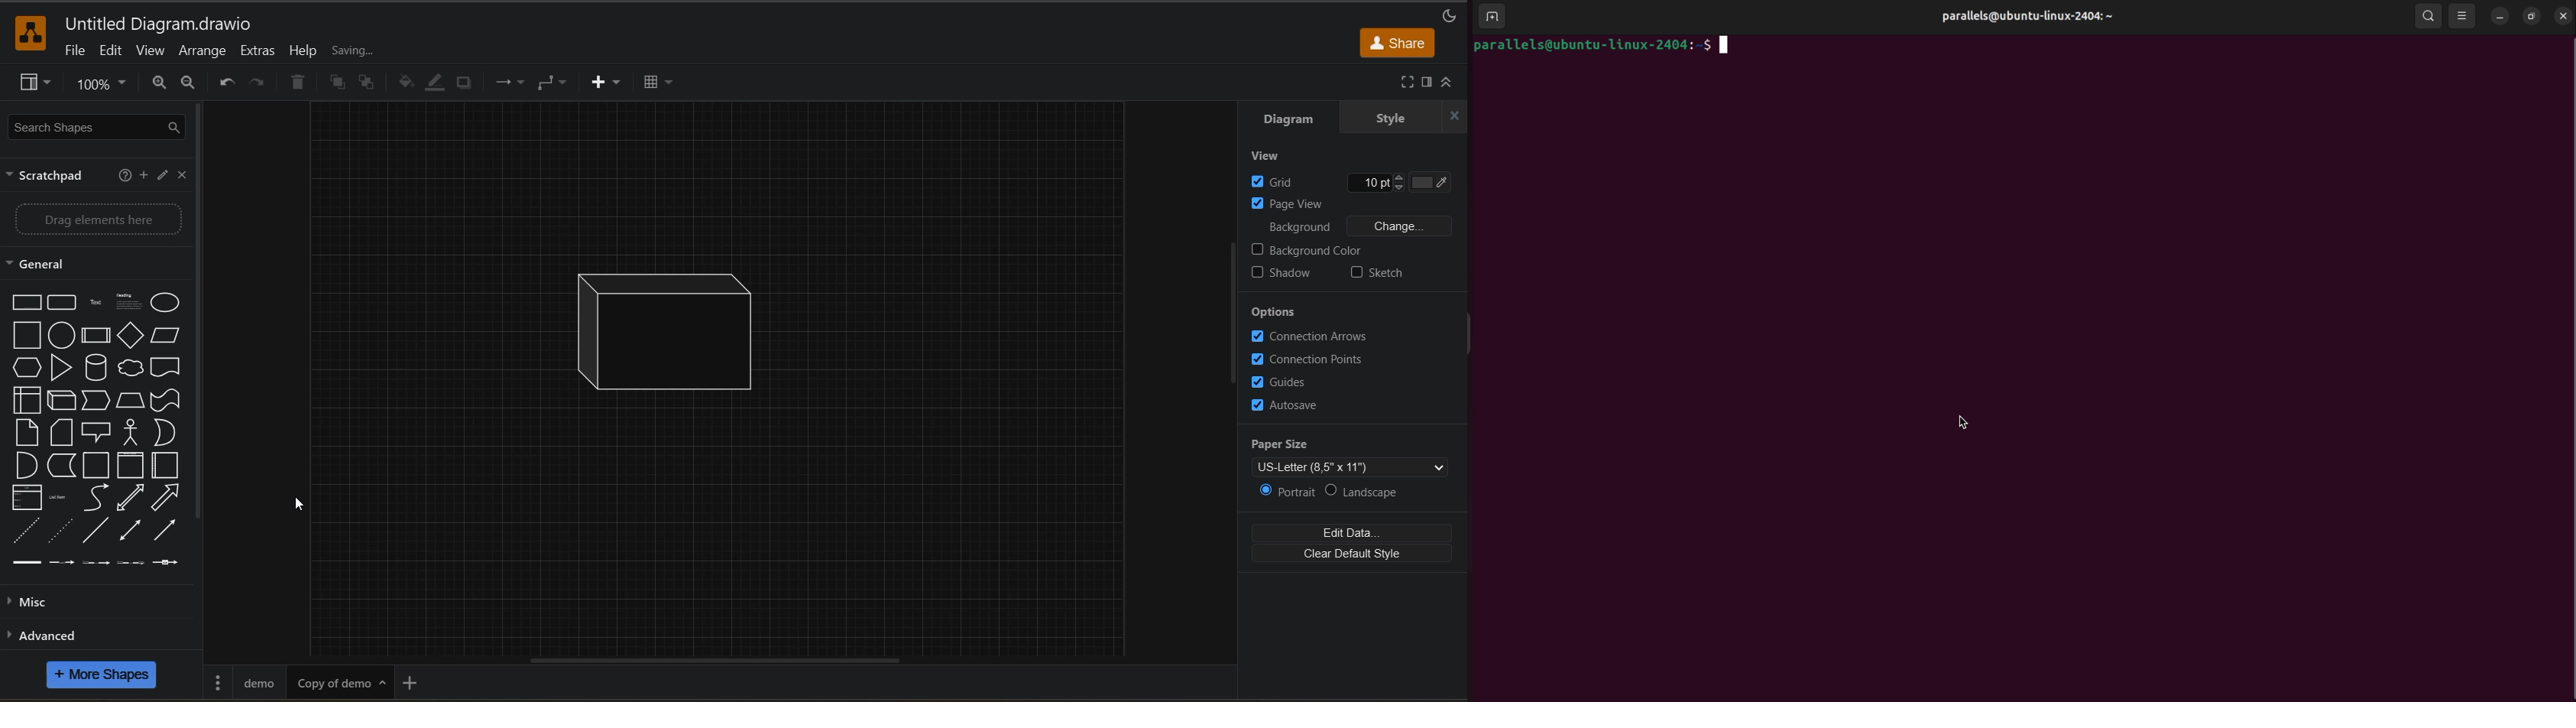  What do you see at coordinates (1289, 381) in the screenshot?
I see `guides` at bounding box center [1289, 381].